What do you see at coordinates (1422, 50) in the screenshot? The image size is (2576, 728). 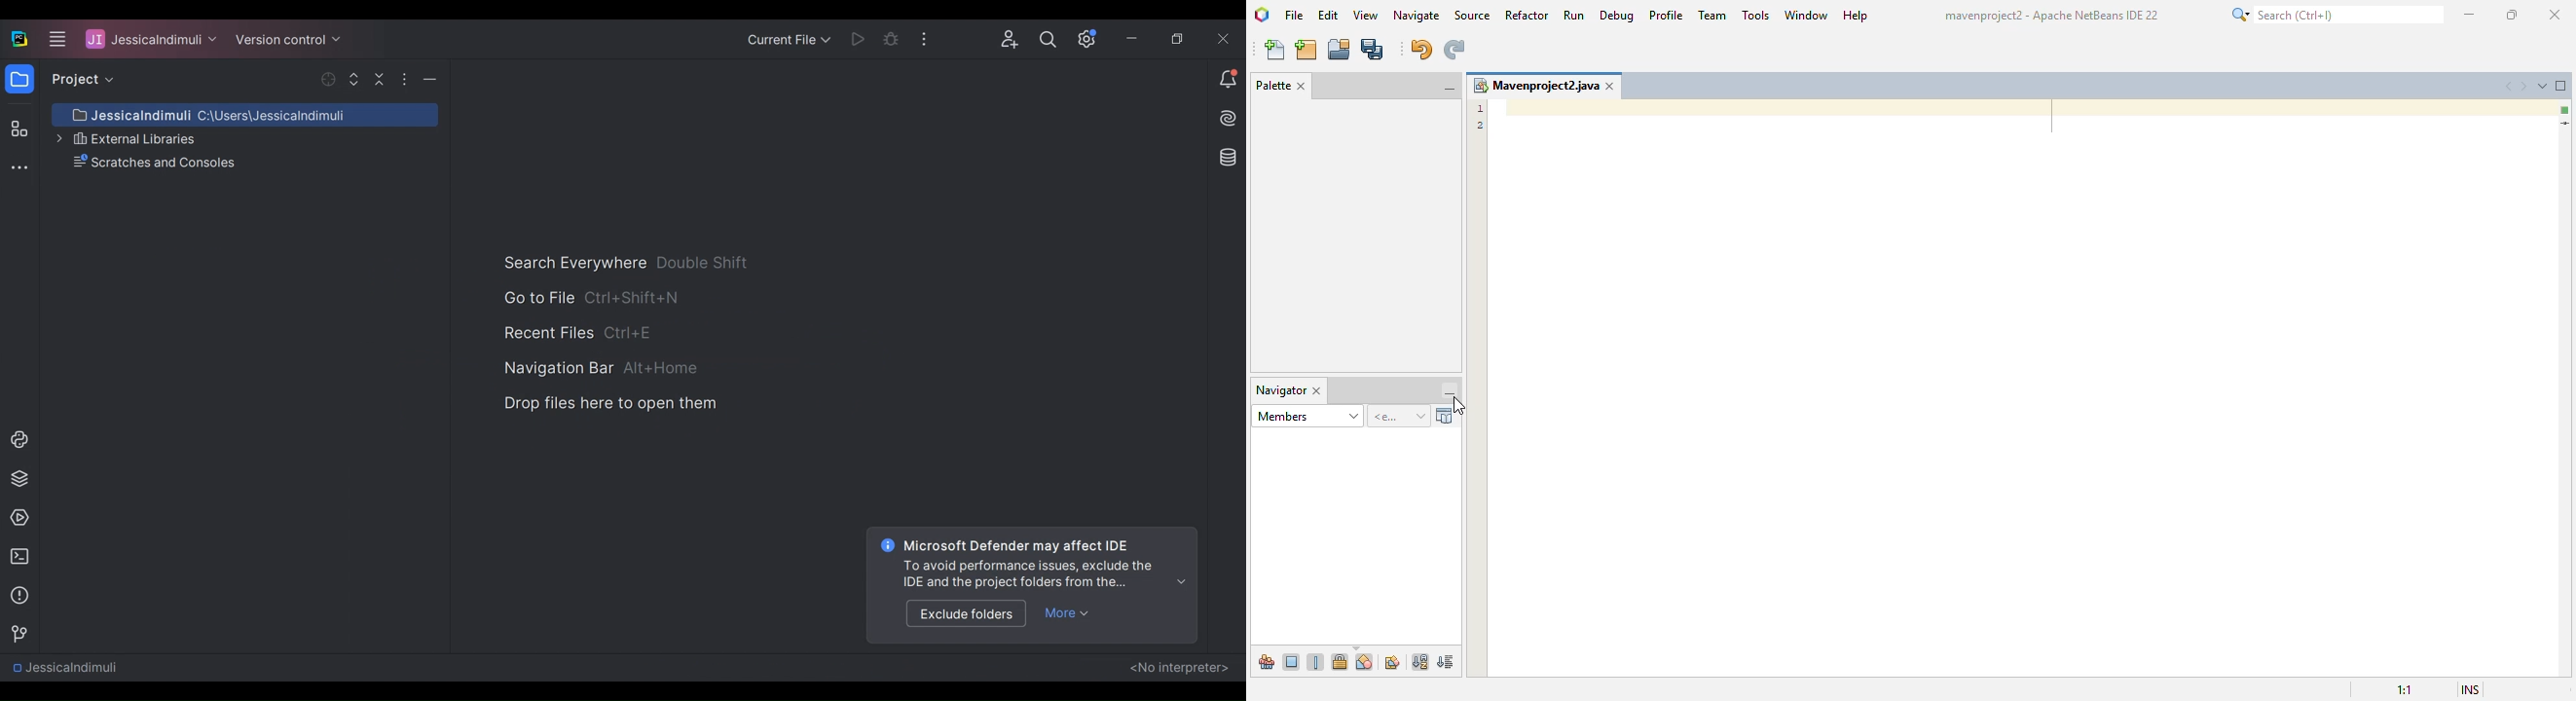 I see `undo` at bounding box center [1422, 50].